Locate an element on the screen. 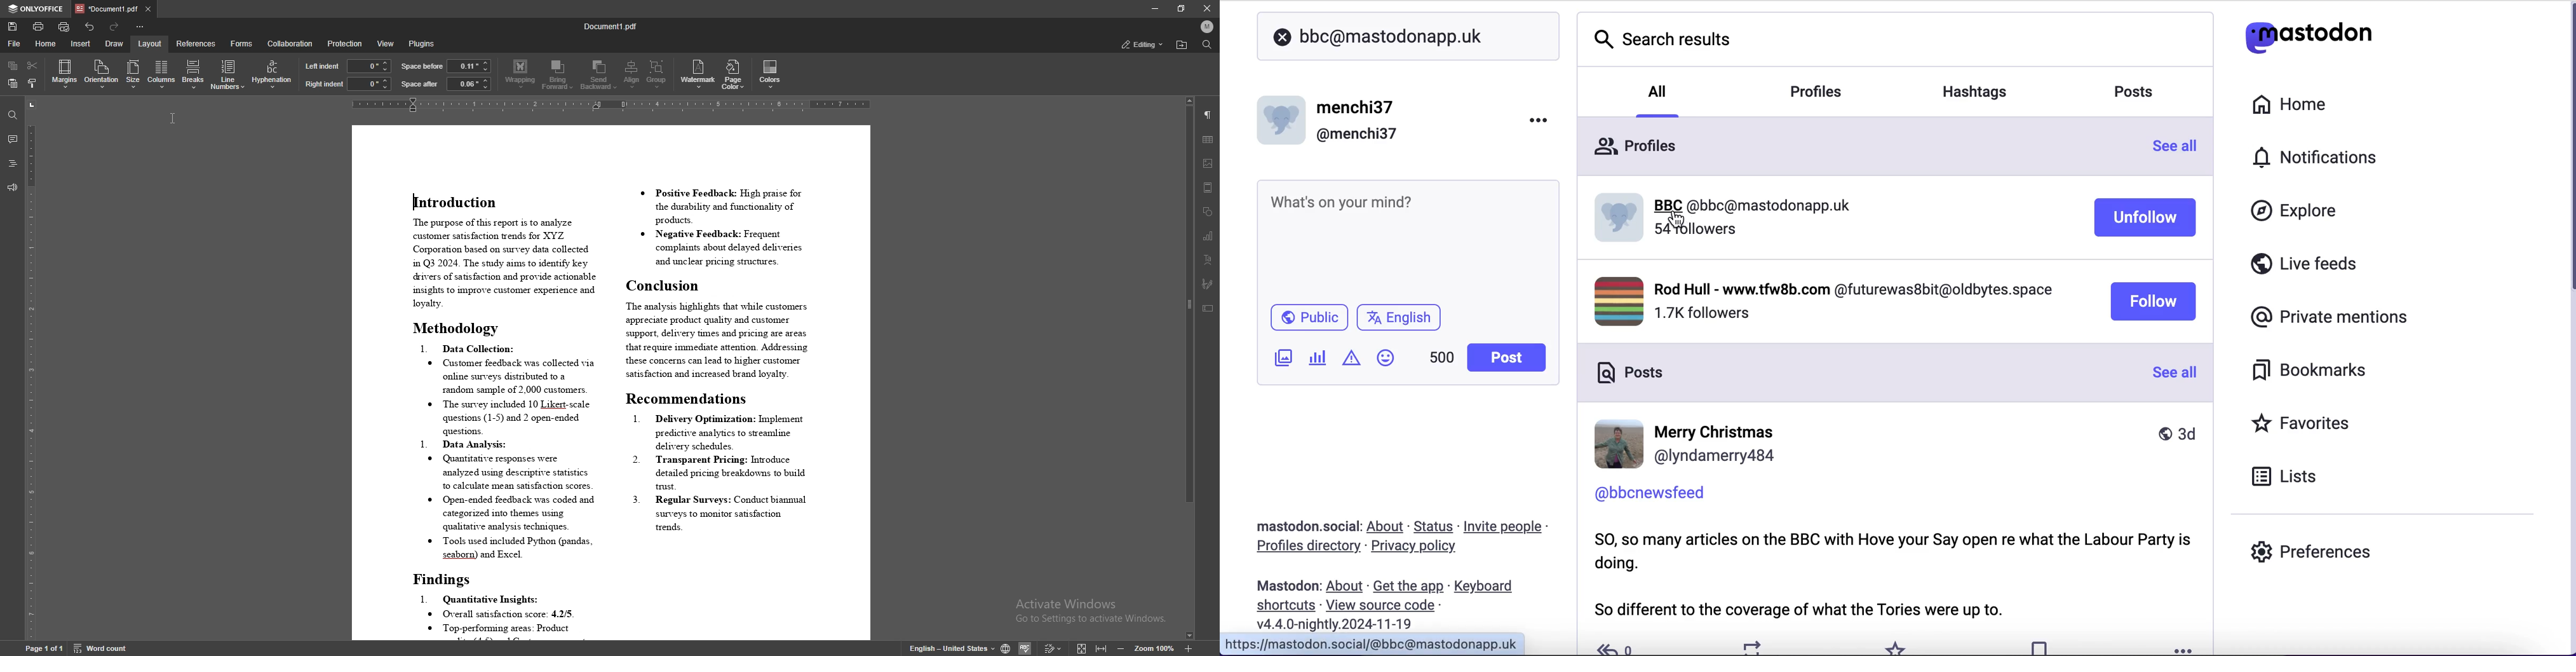  search results is located at coordinates (1664, 38).